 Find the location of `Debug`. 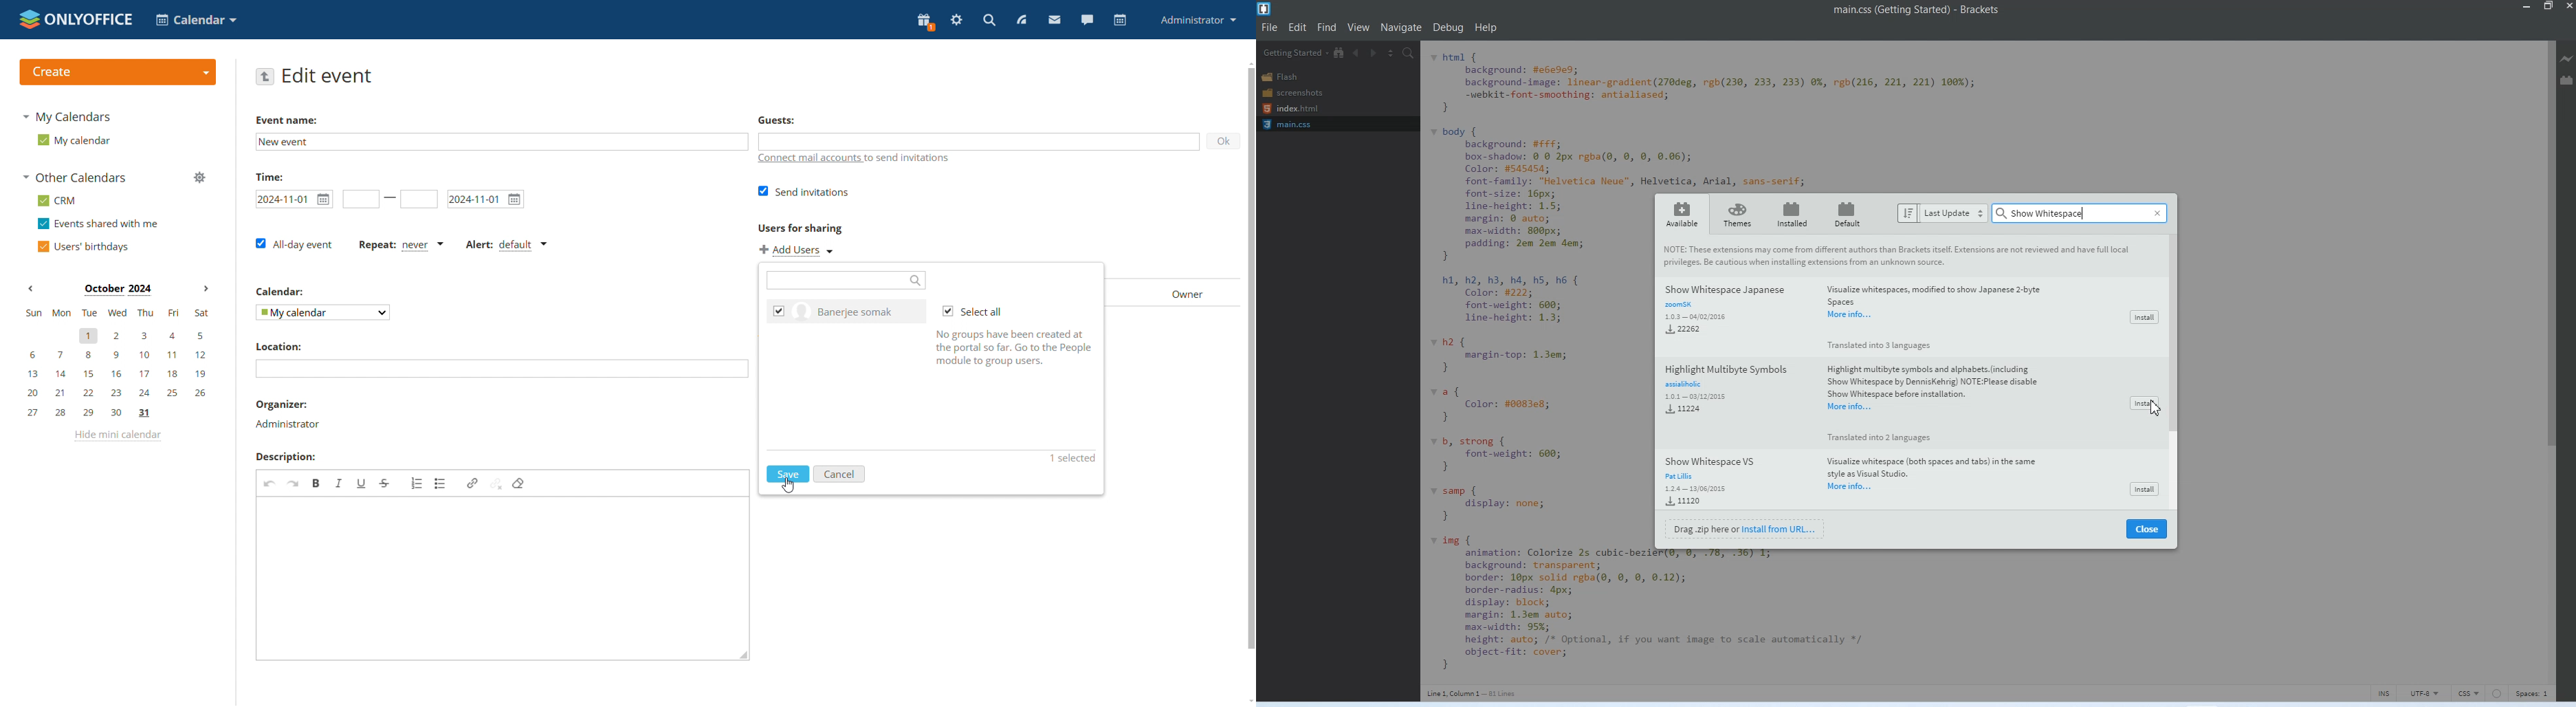

Debug is located at coordinates (1449, 29).